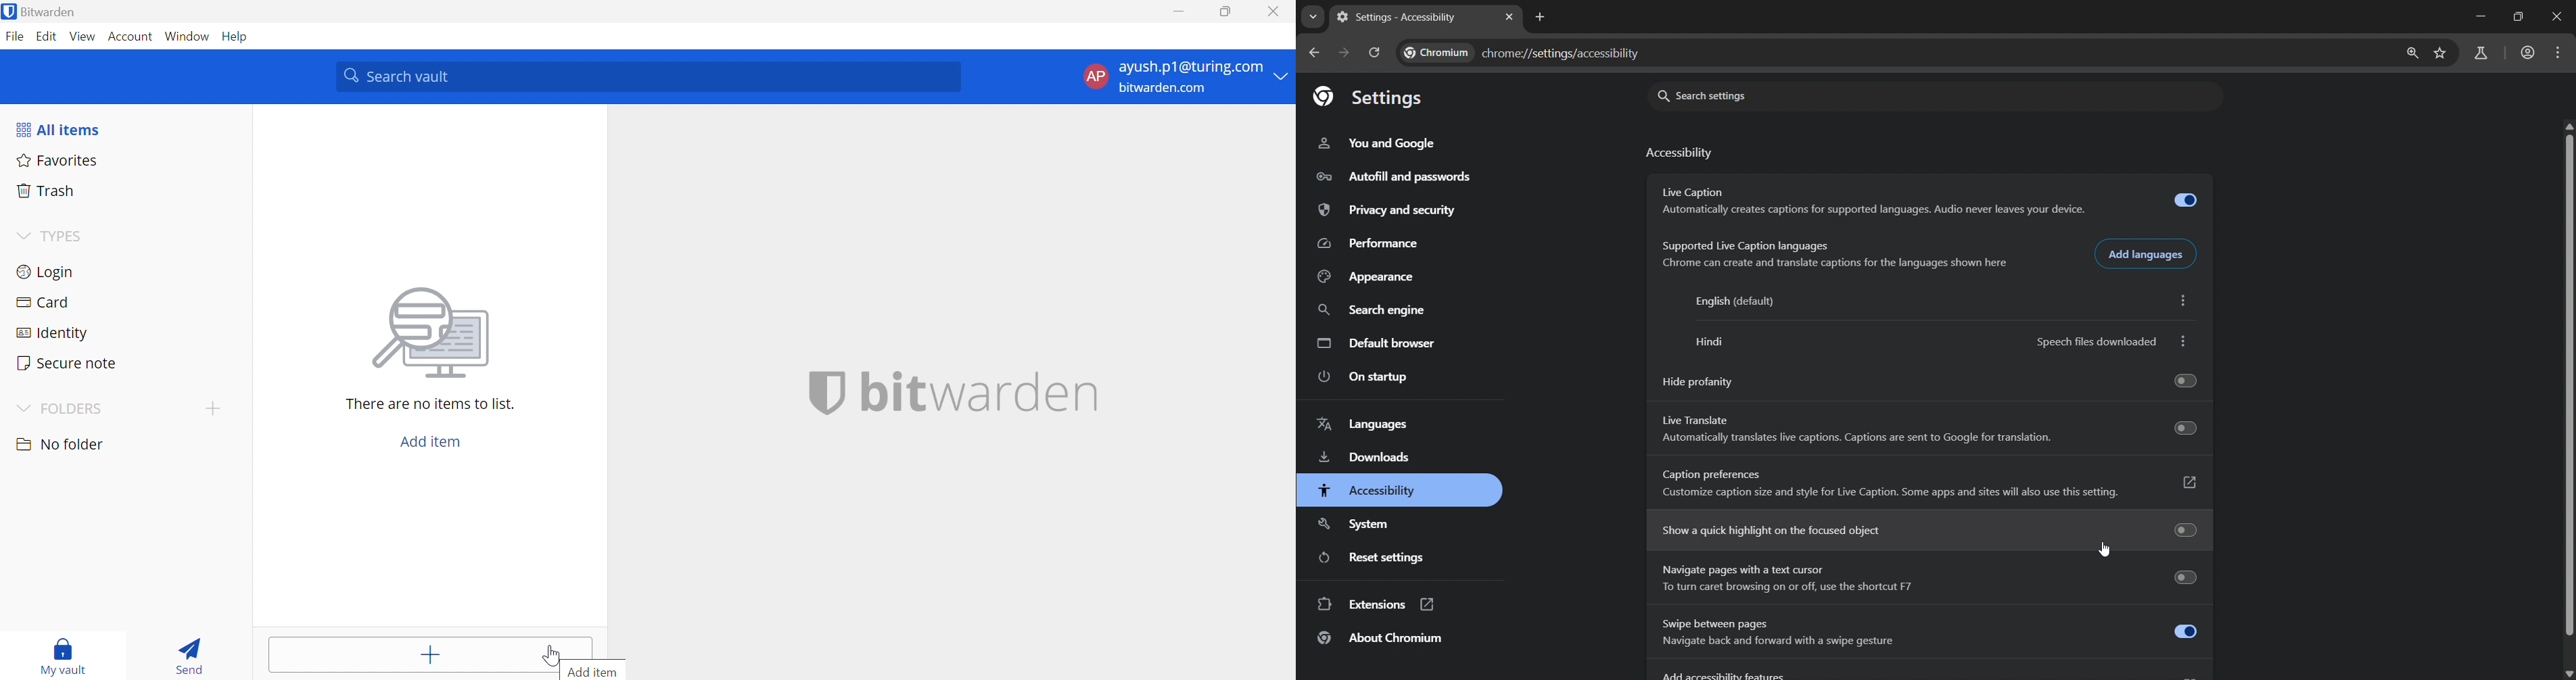 The width and height of the screenshot is (2576, 700). I want to click on appearance, so click(1373, 277).